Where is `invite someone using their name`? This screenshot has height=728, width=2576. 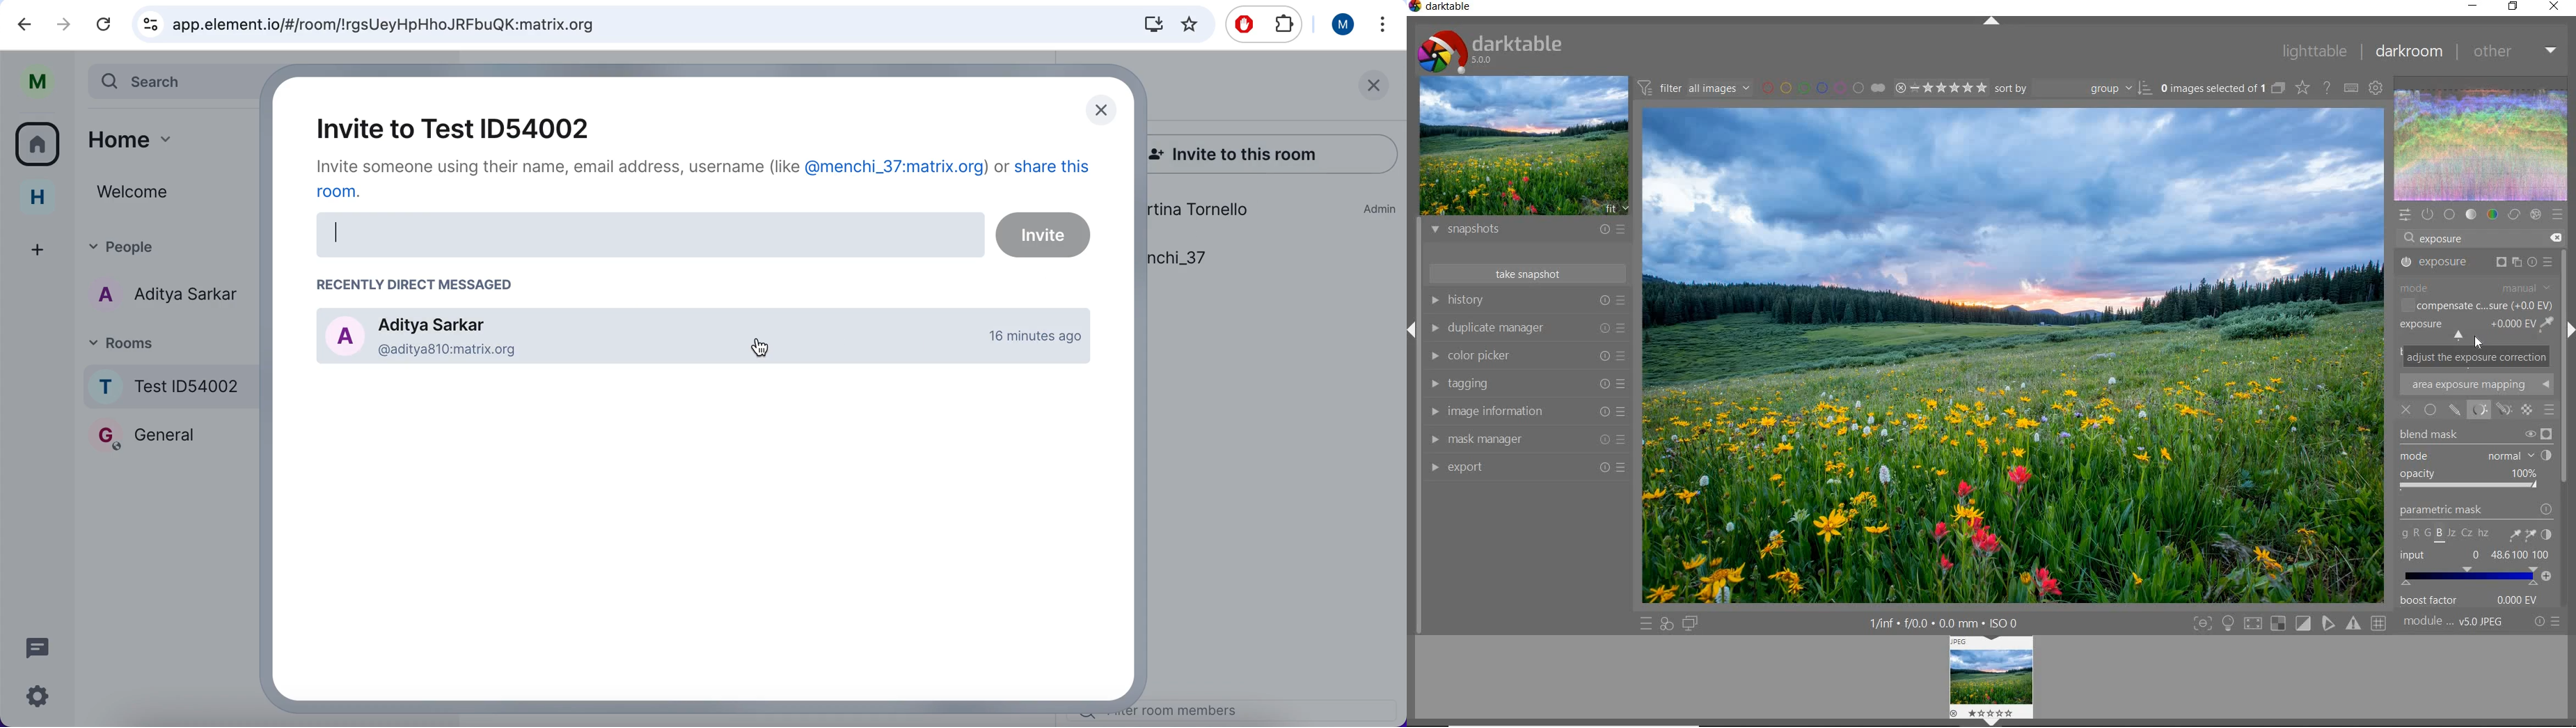 invite someone using their name is located at coordinates (716, 184).